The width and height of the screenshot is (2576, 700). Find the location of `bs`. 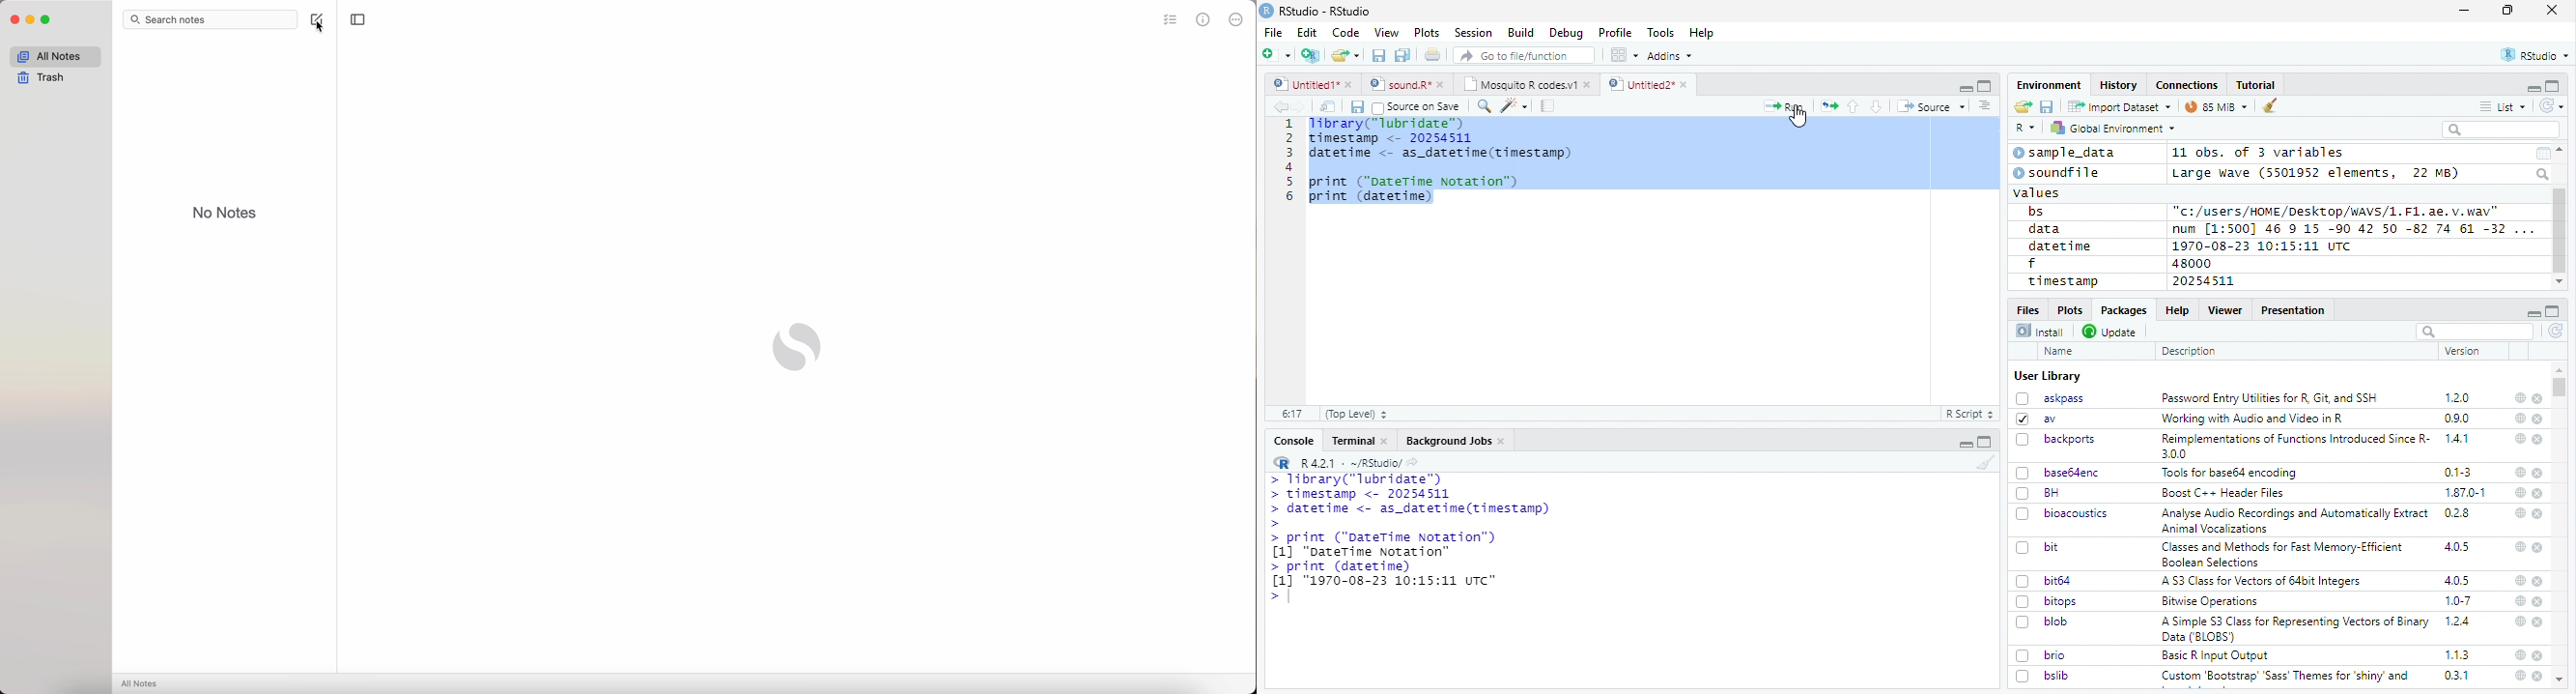

bs is located at coordinates (2036, 212).